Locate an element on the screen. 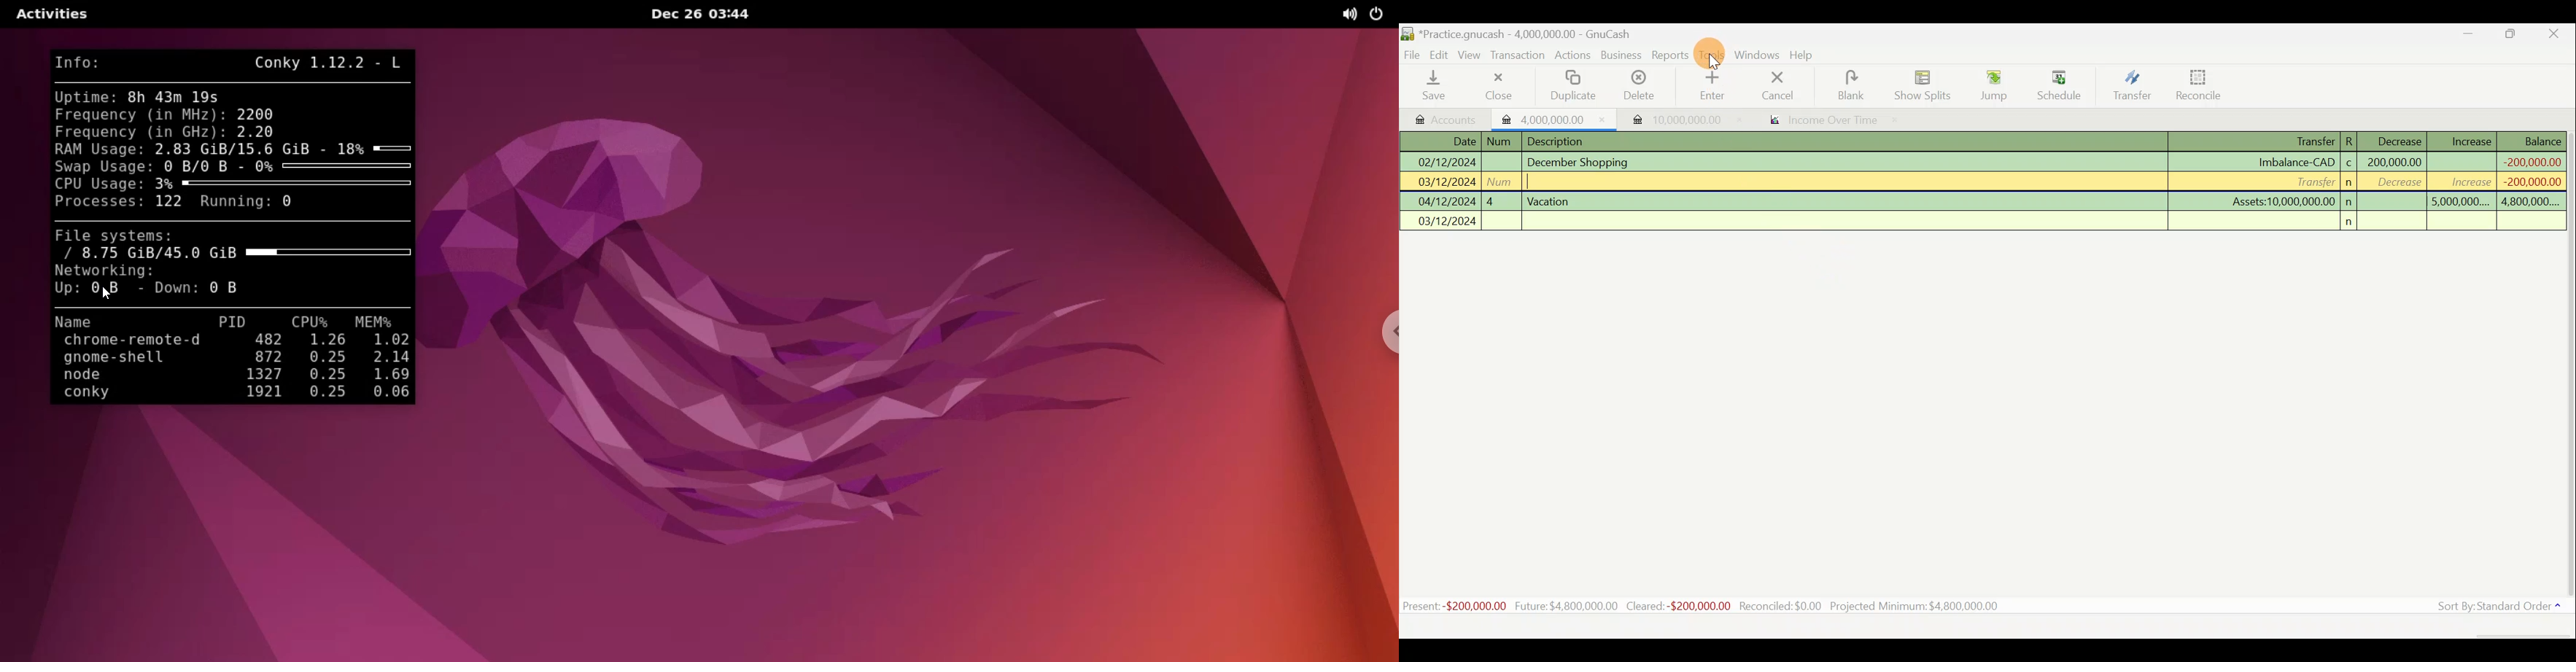  Scroll bar is located at coordinates (2569, 367).